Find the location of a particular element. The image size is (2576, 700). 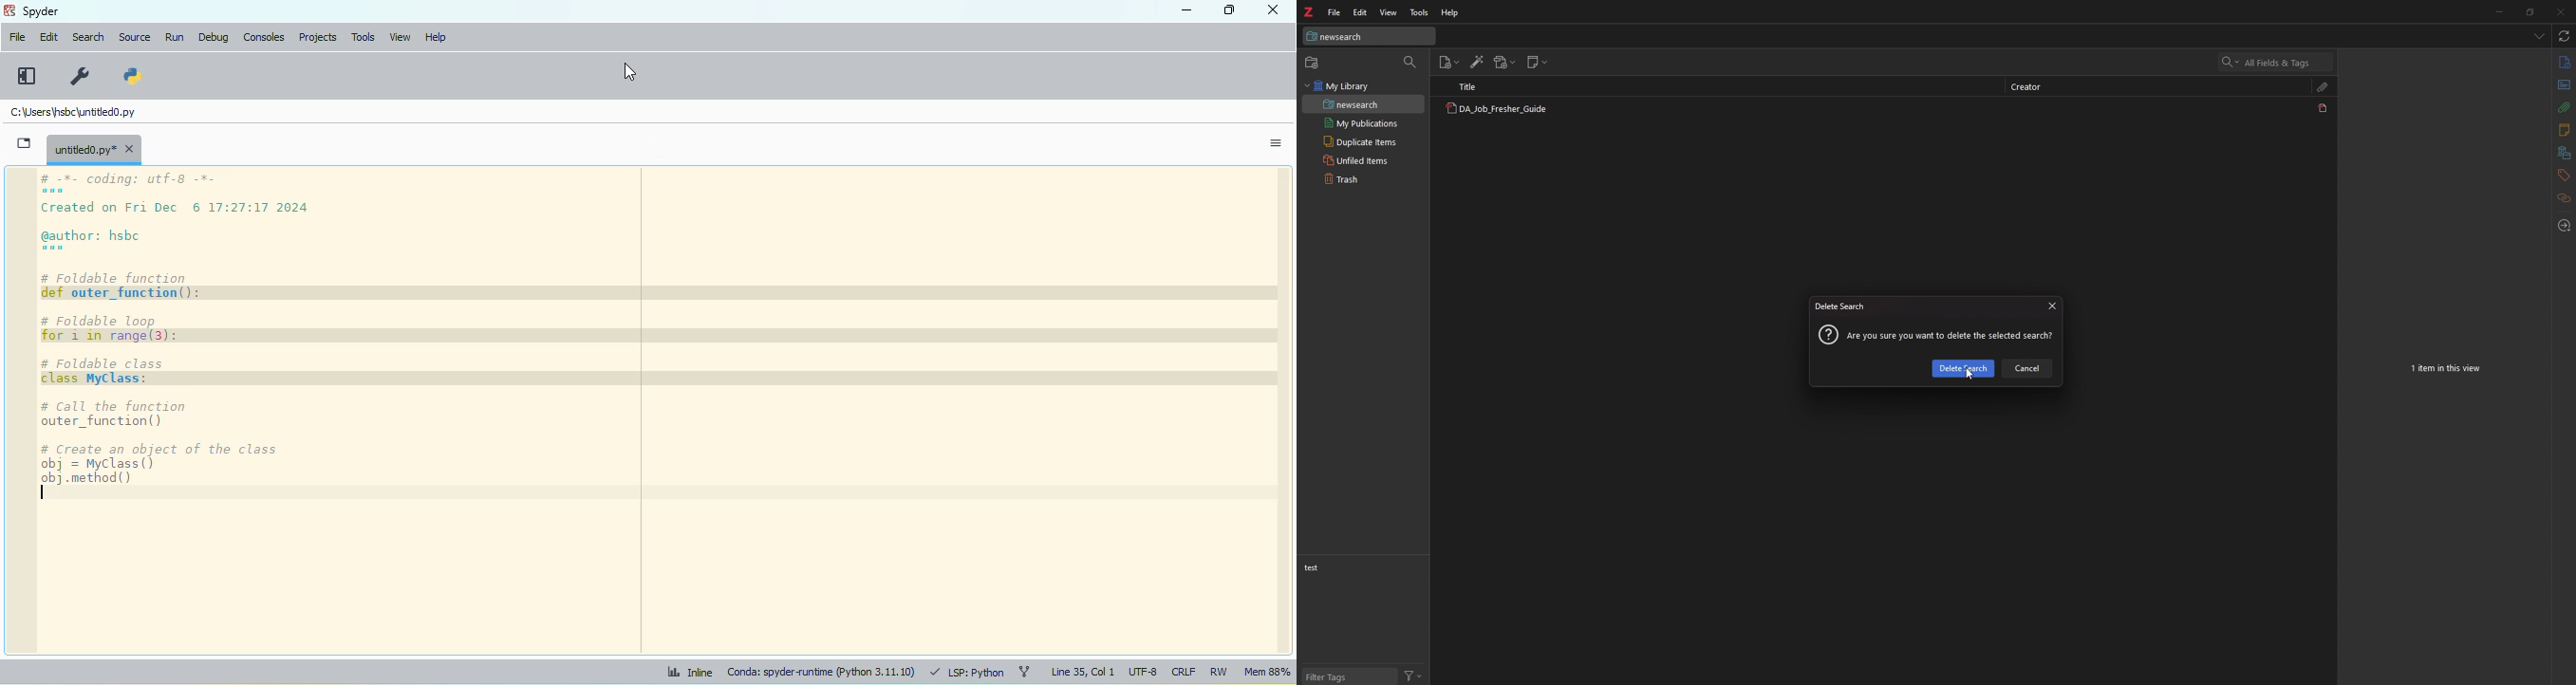

test is located at coordinates (1347, 569).